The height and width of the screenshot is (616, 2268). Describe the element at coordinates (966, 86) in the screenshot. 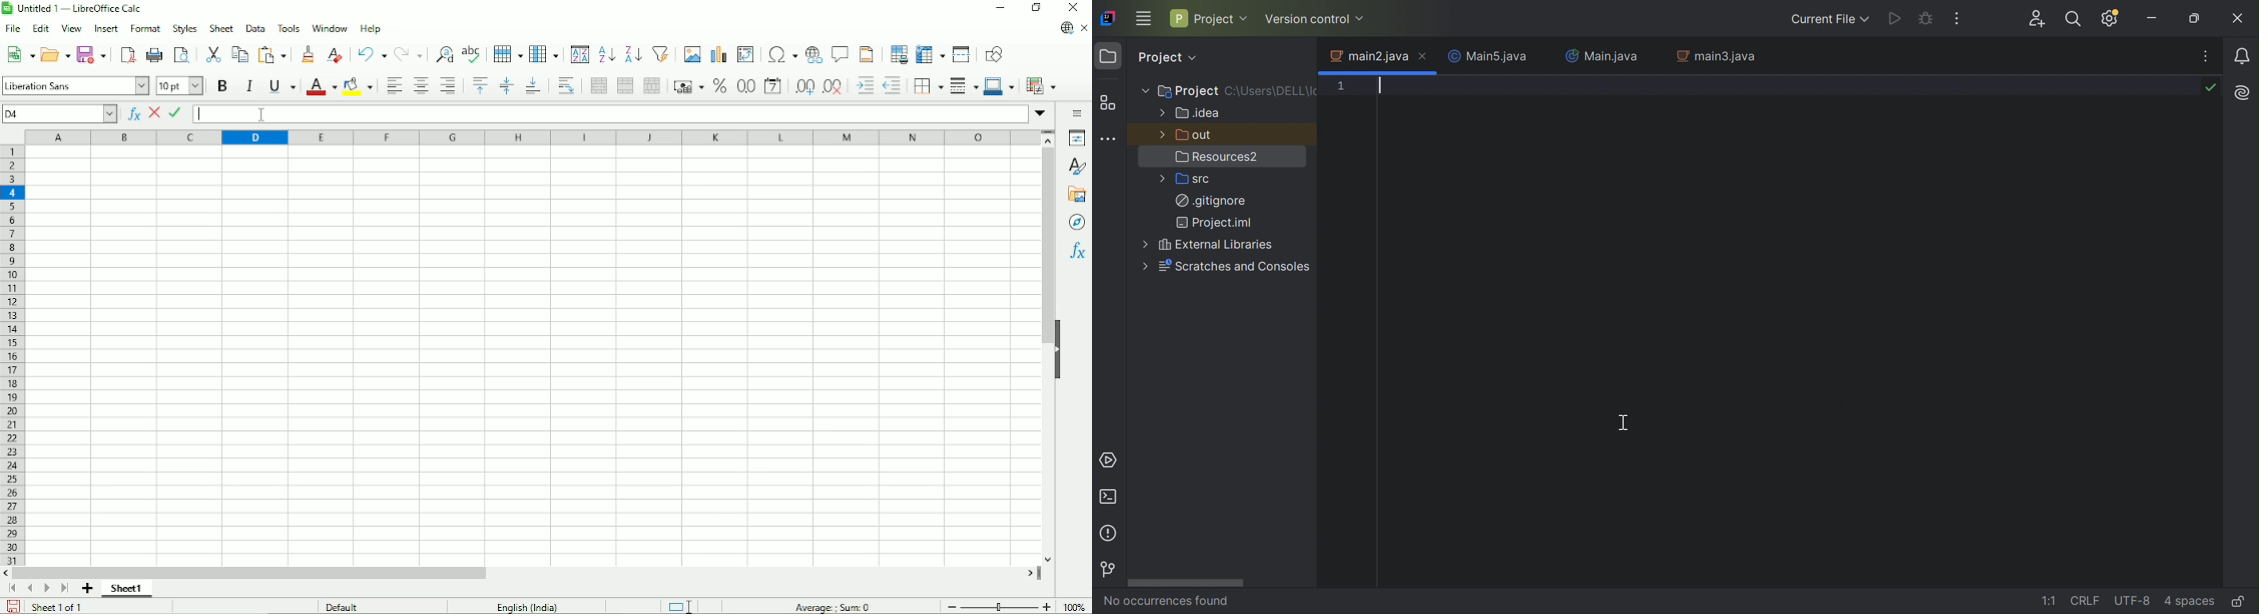

I see `Border style` at that location.